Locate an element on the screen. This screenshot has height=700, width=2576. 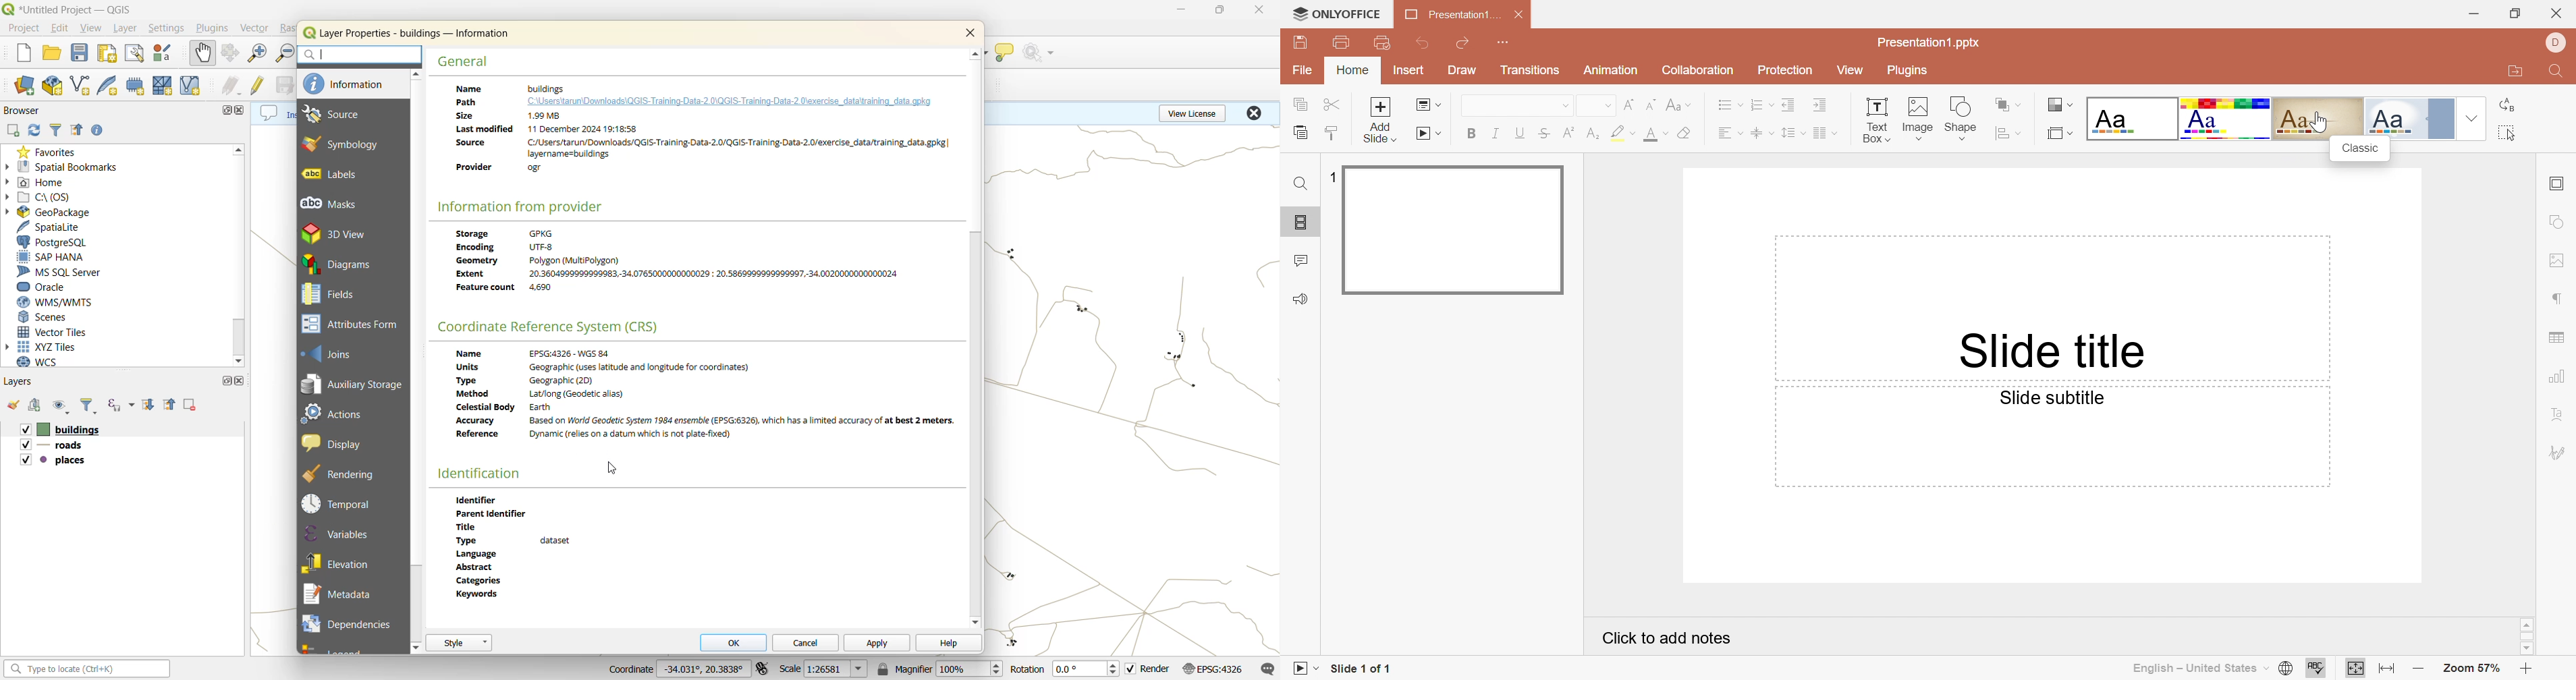
minimize is located at coordinates (1181, 8).